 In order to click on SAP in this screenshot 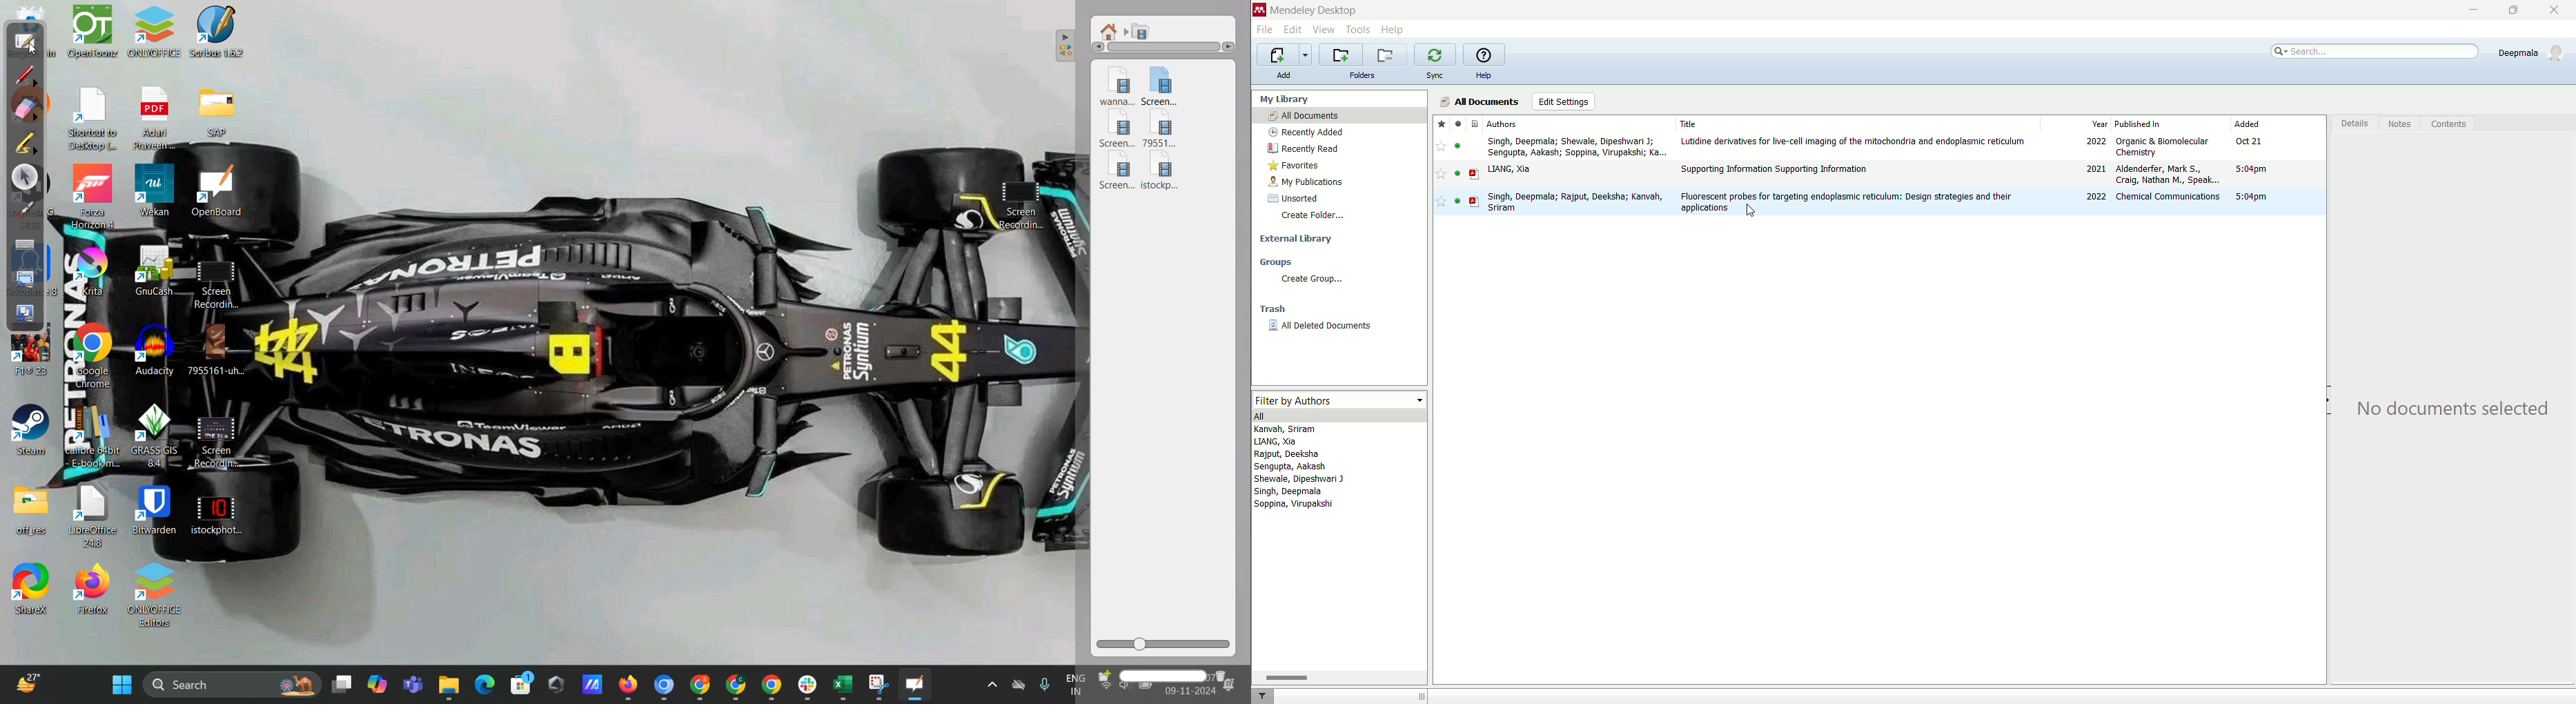, I will do `click(220, 111)`.